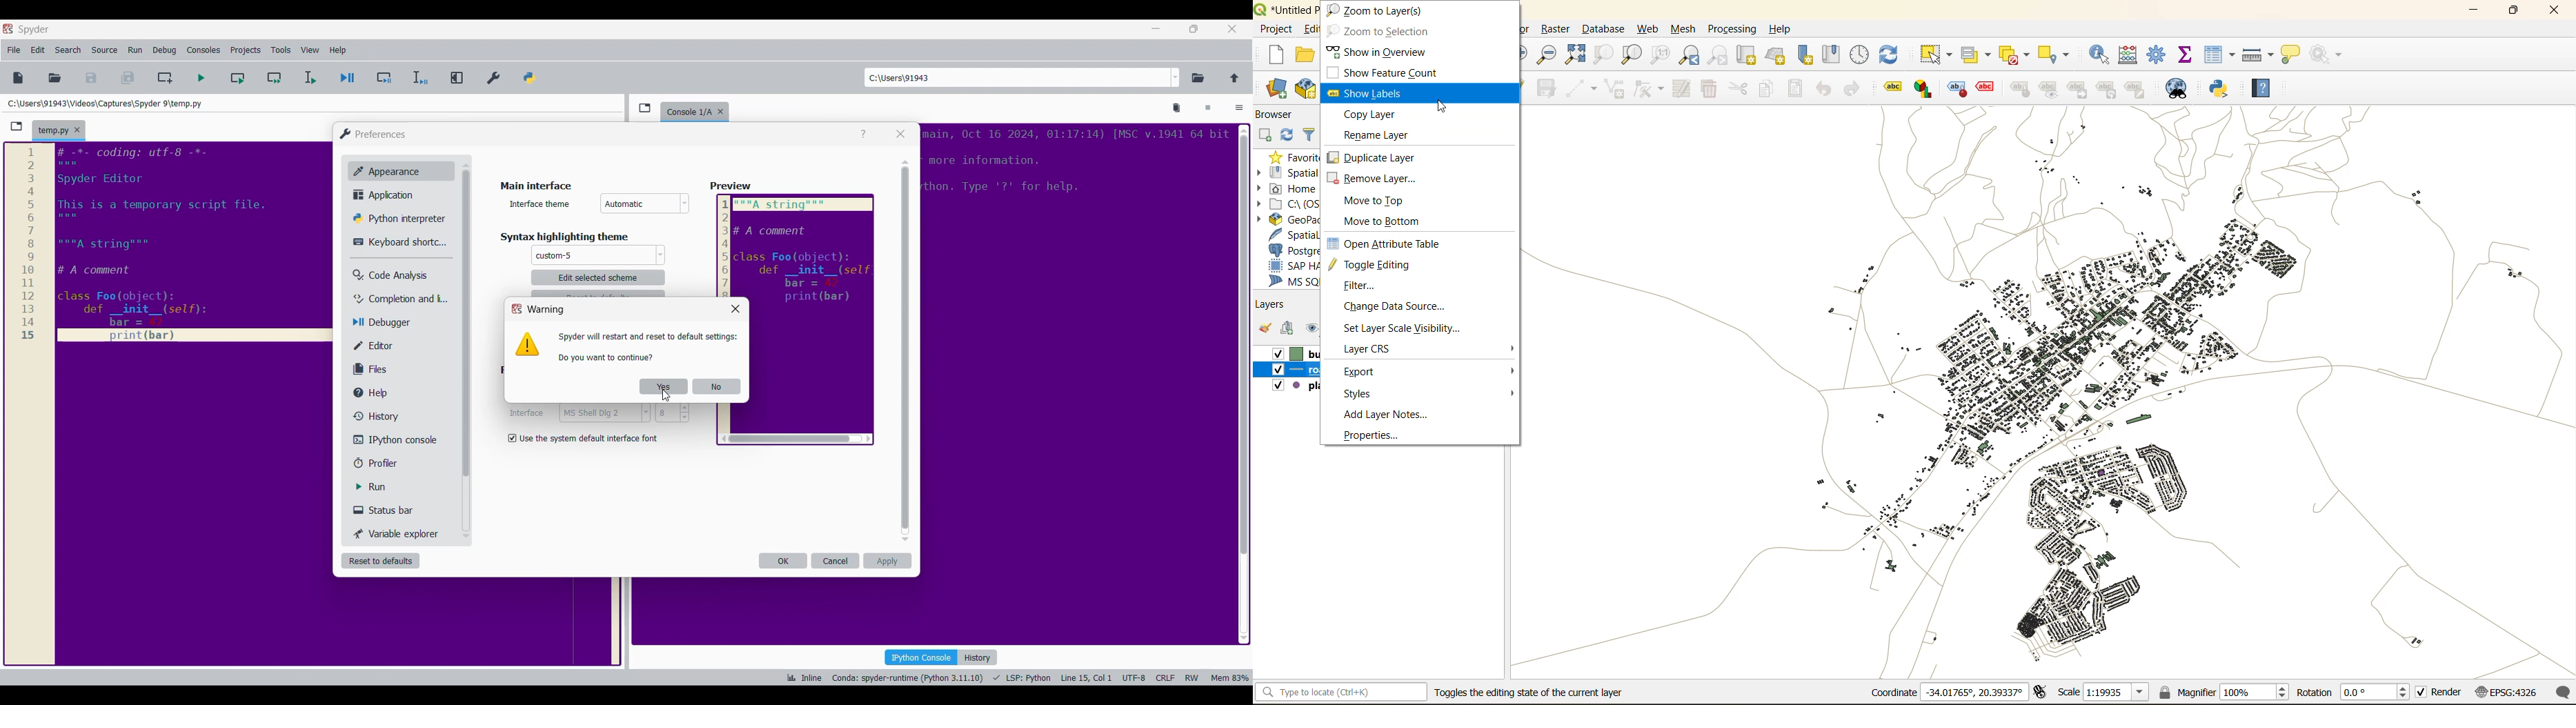 This screenshot has height=728, width=2576. Describe the element at coordinates (401, 416) in the screenshot. I see `History` at that location.